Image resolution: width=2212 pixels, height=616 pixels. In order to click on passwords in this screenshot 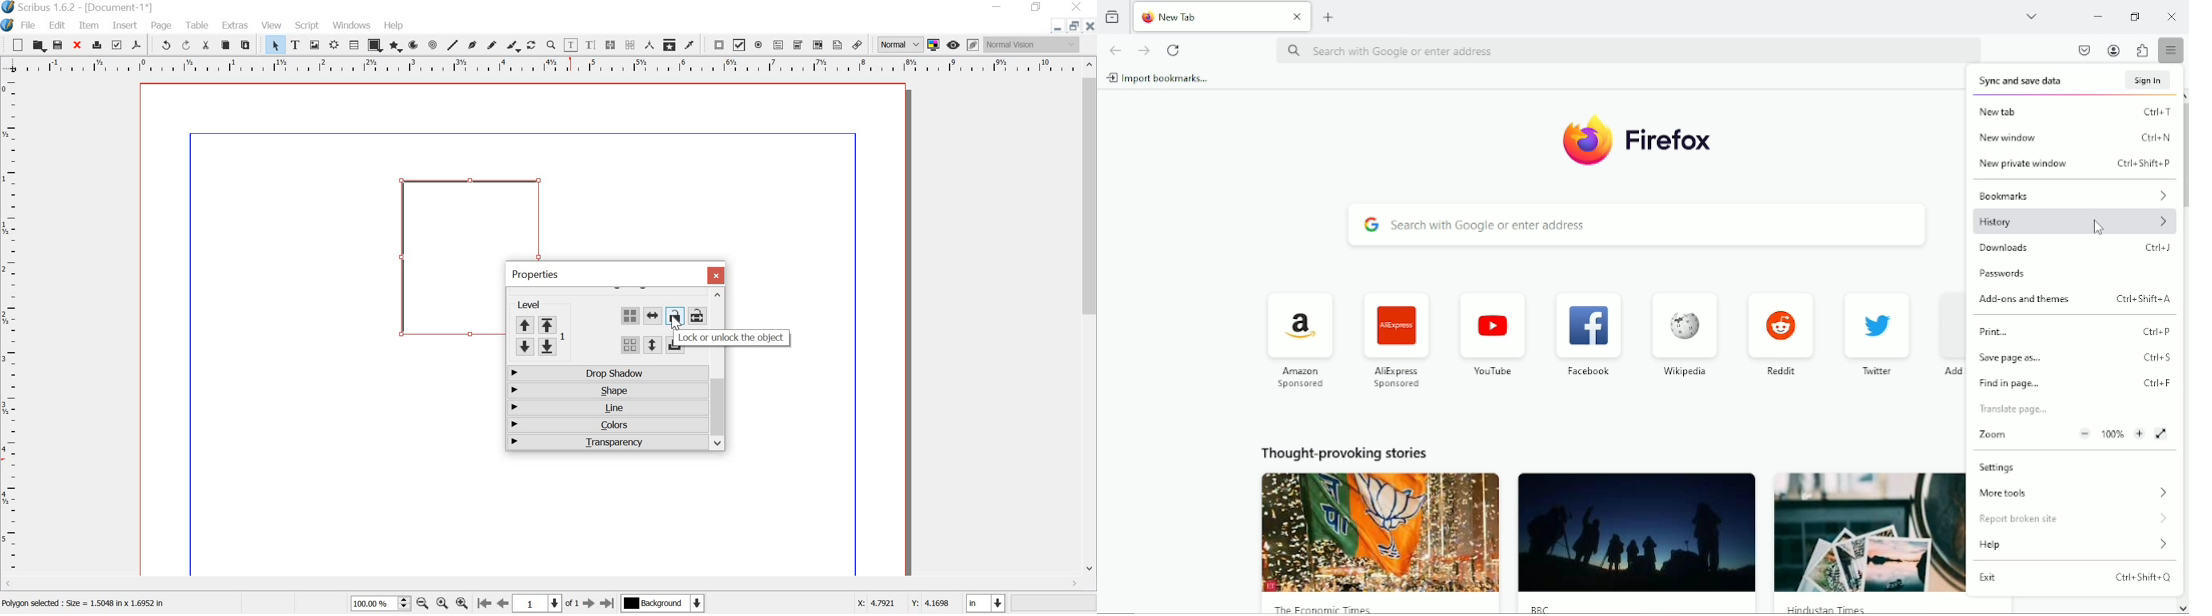, I will do `click(2006, 273)`.